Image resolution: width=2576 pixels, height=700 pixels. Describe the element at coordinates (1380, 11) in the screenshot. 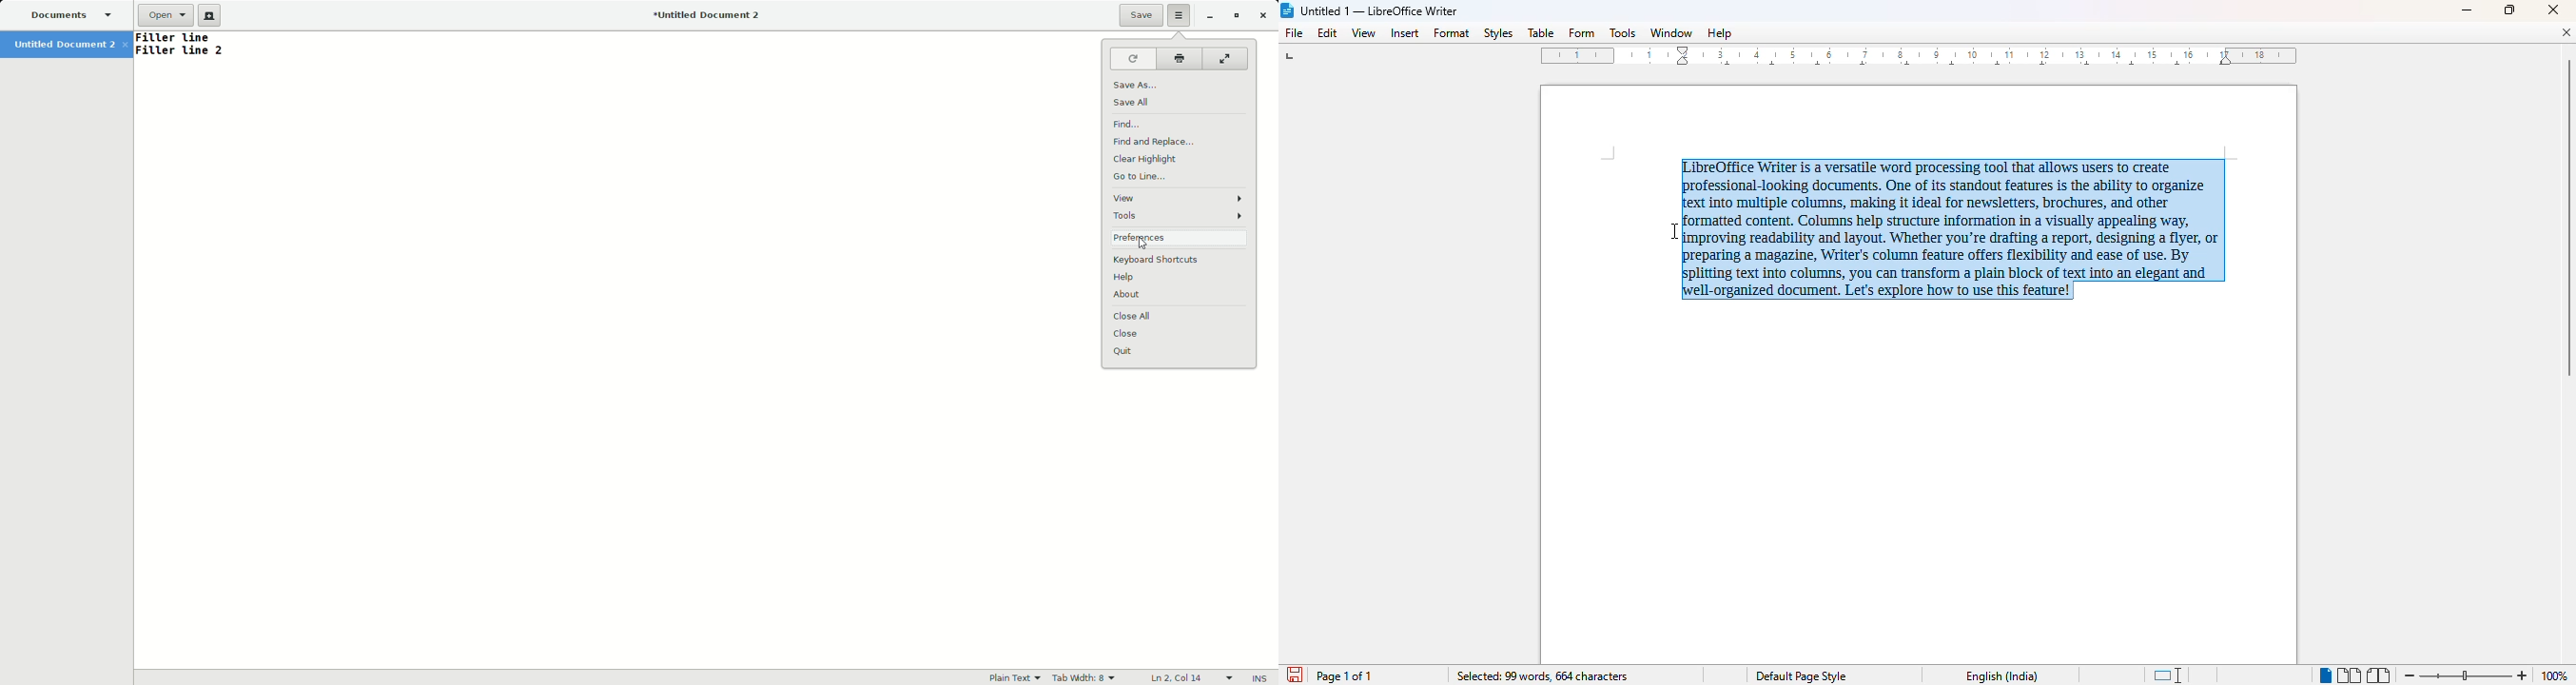

I see `Untitled 1 -- LibreOffice Writer` at that location.